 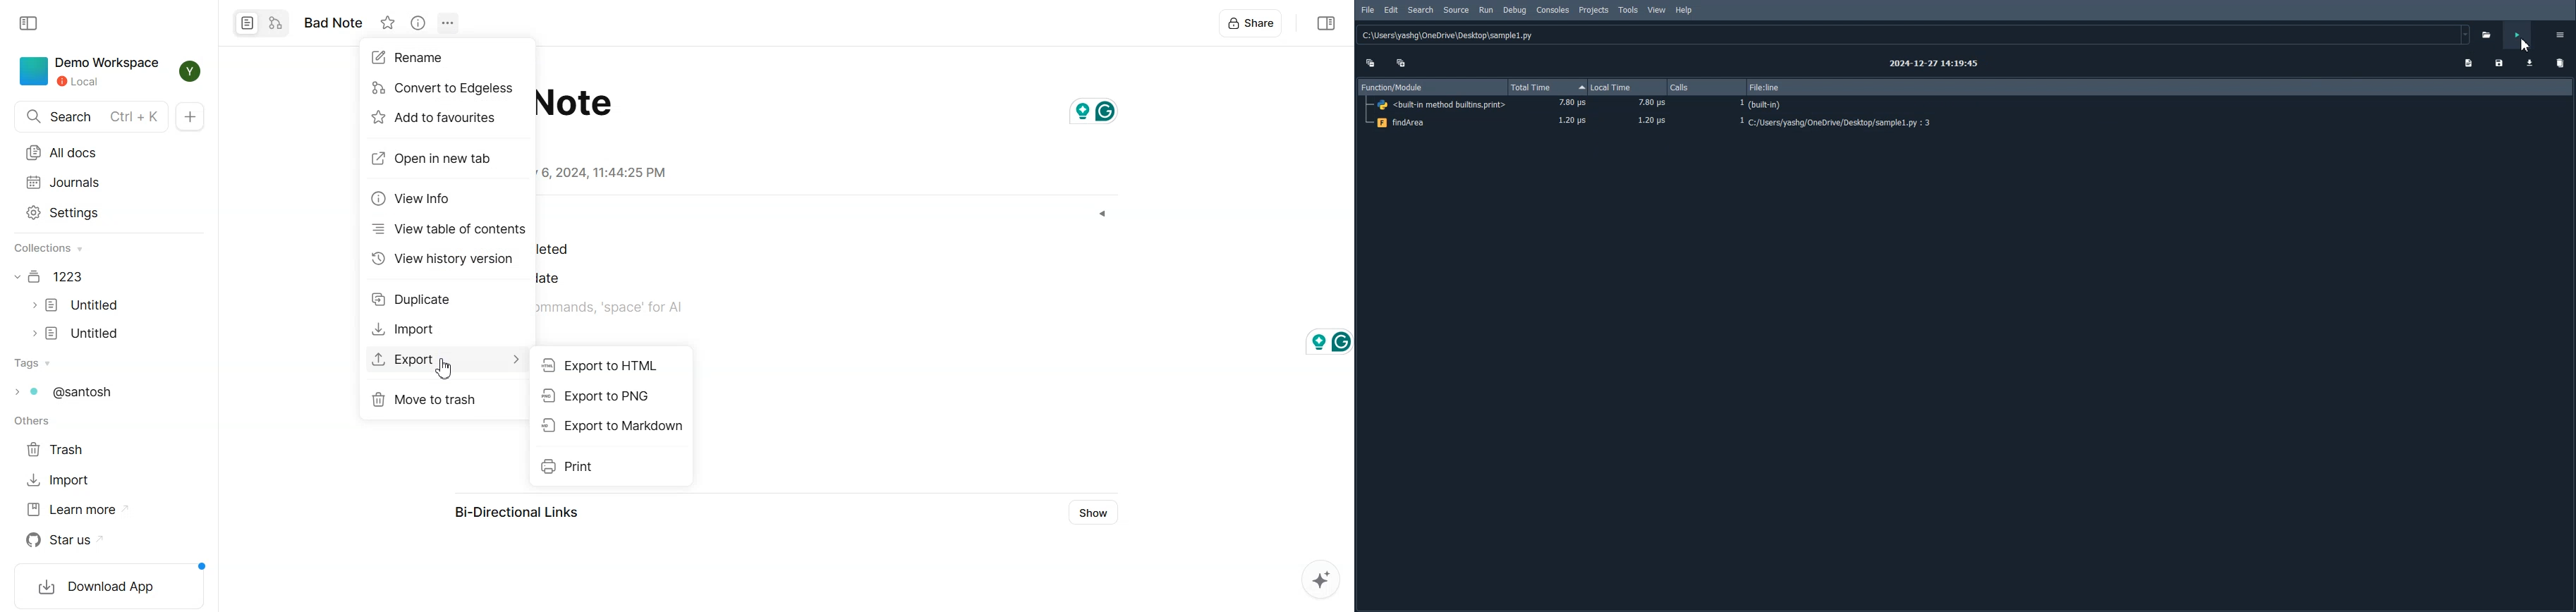 I want to click on Projects, so click(x=1593, y=10).